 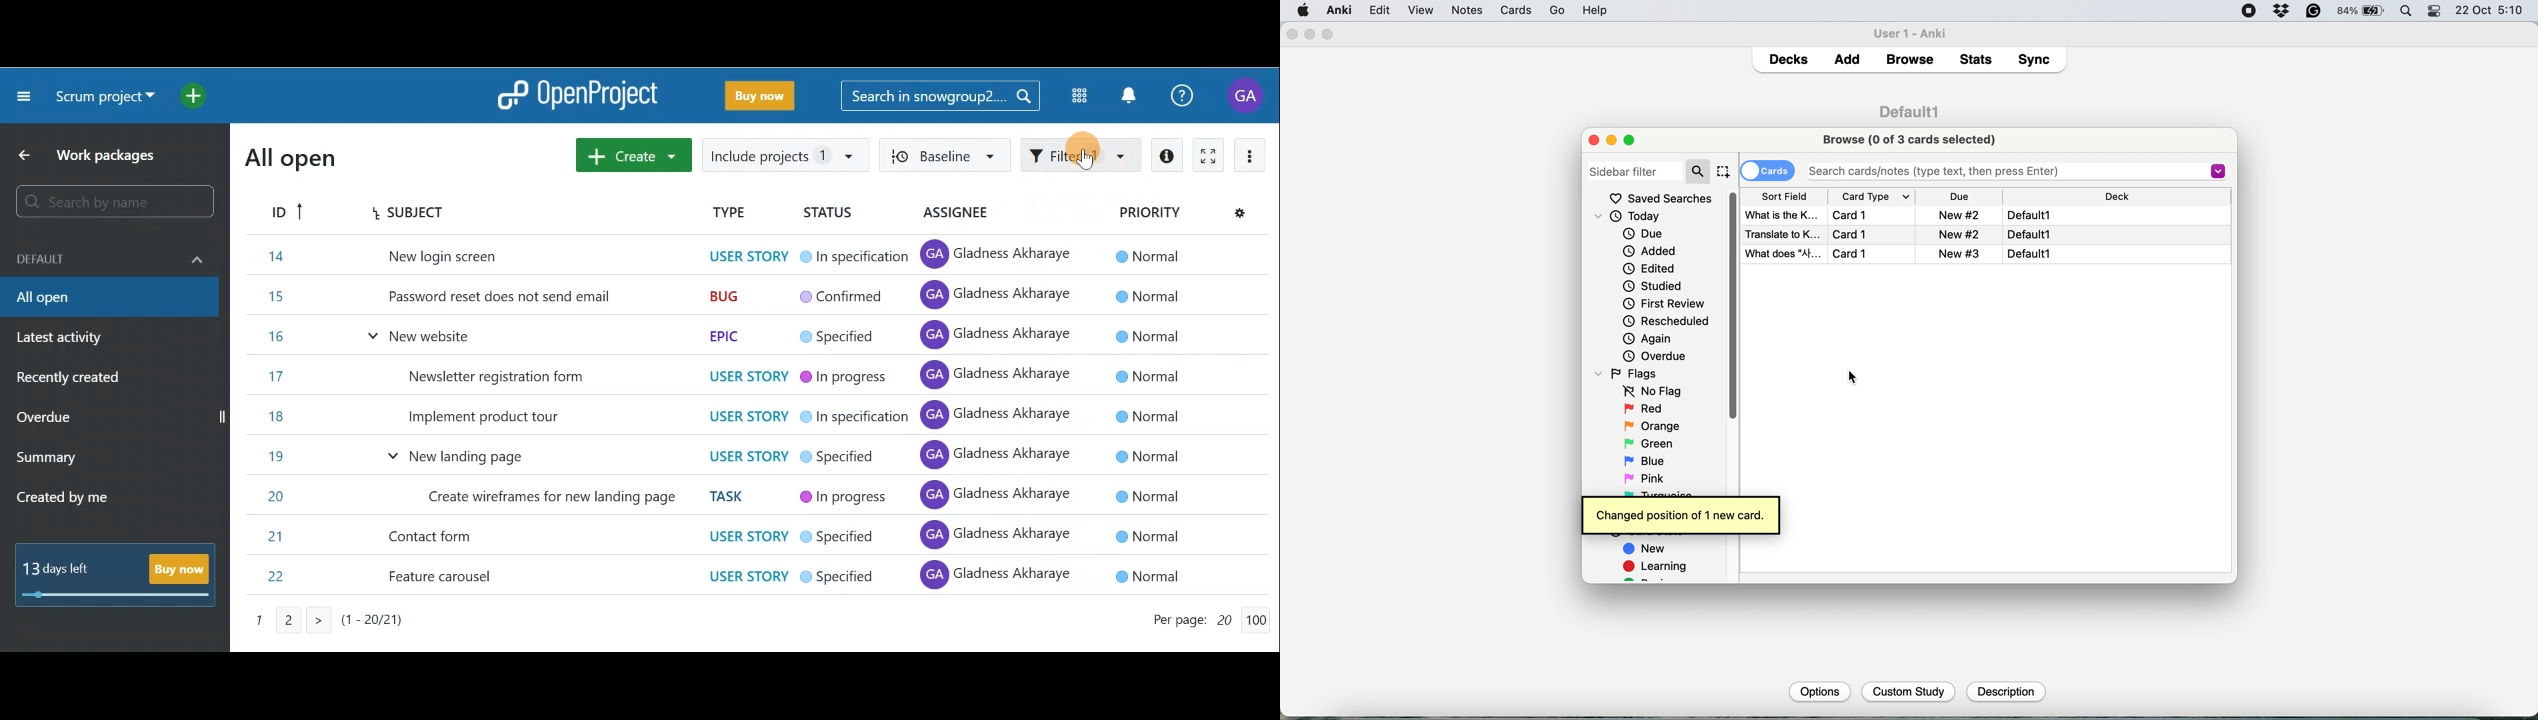 What do you see at coordinates (1909, 59) in the screenshot?
I see `Browse` at bounding box center [1909, 59].